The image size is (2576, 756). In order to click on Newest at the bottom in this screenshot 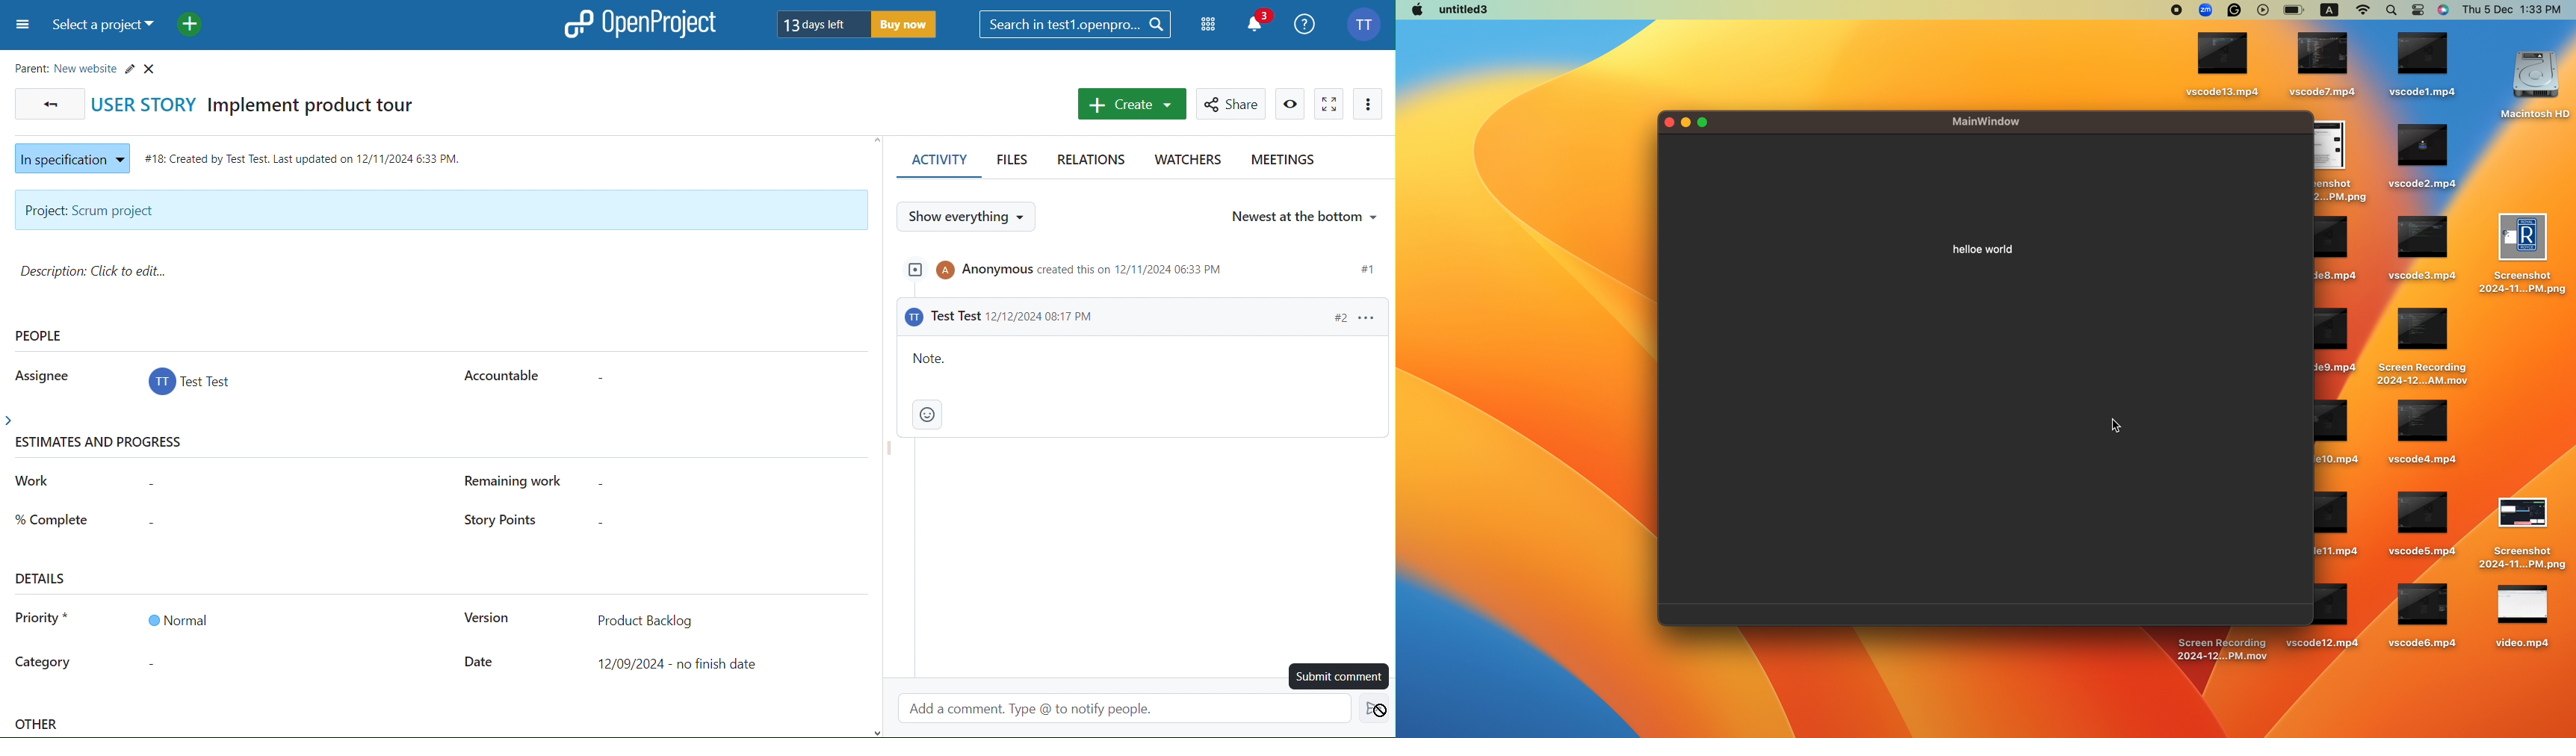, I will do `click(1303, 214)`.